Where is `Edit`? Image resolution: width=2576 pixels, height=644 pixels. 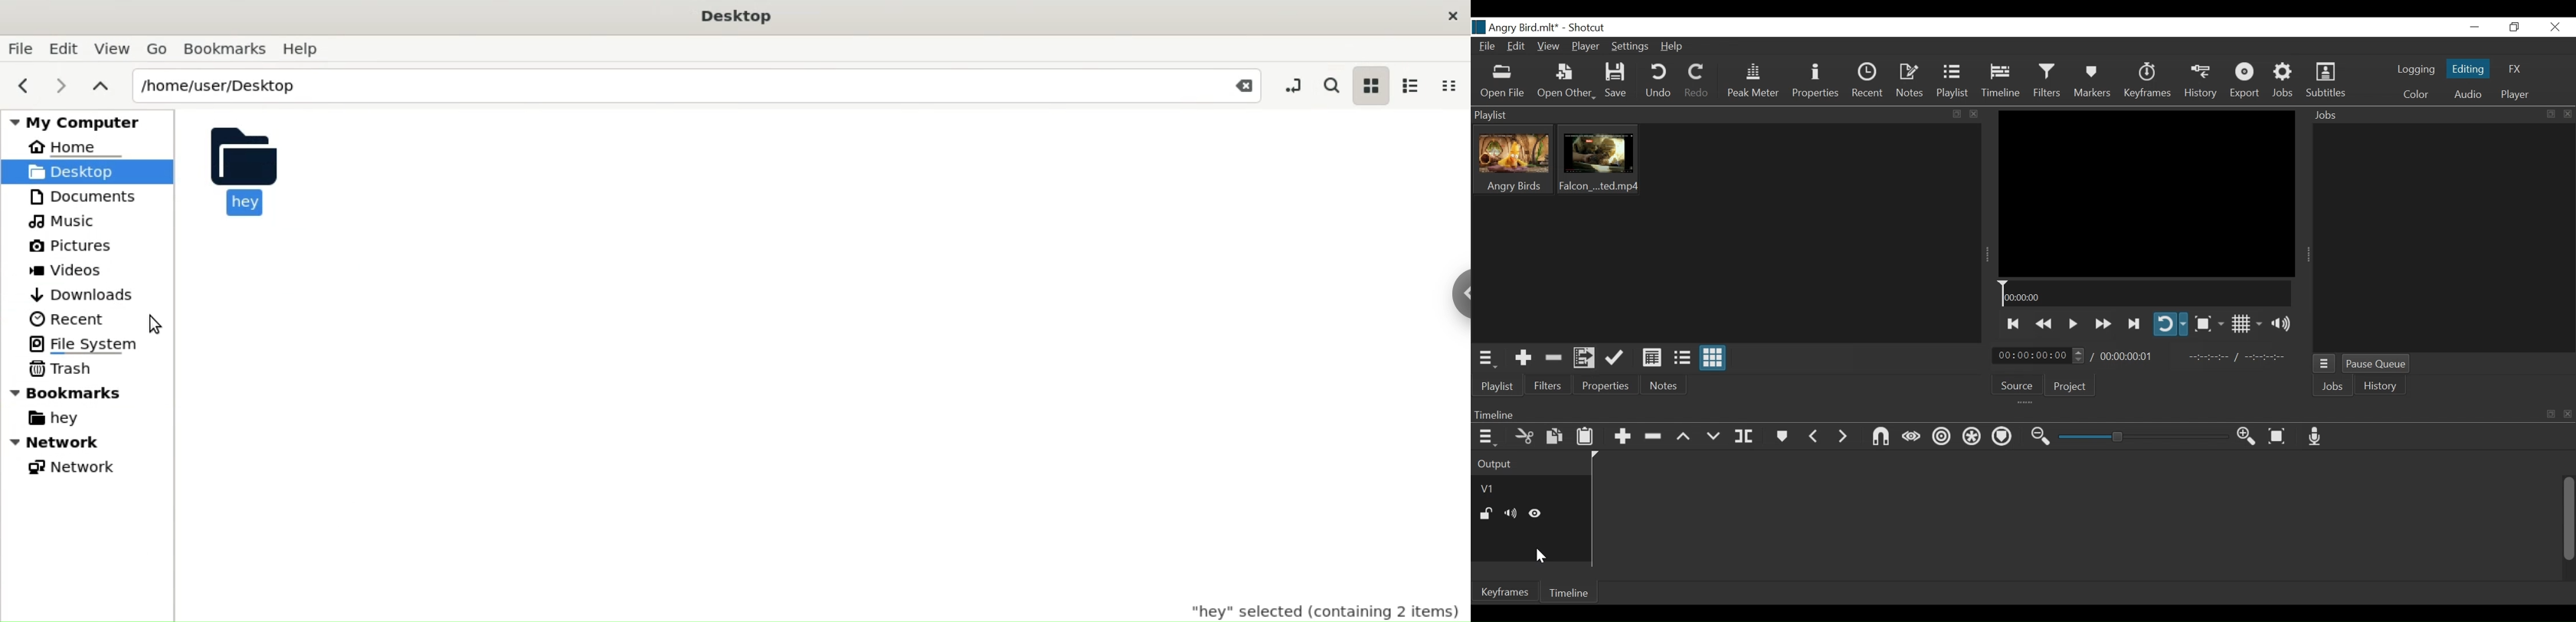
Edit is located at coordinates (1517, 46).